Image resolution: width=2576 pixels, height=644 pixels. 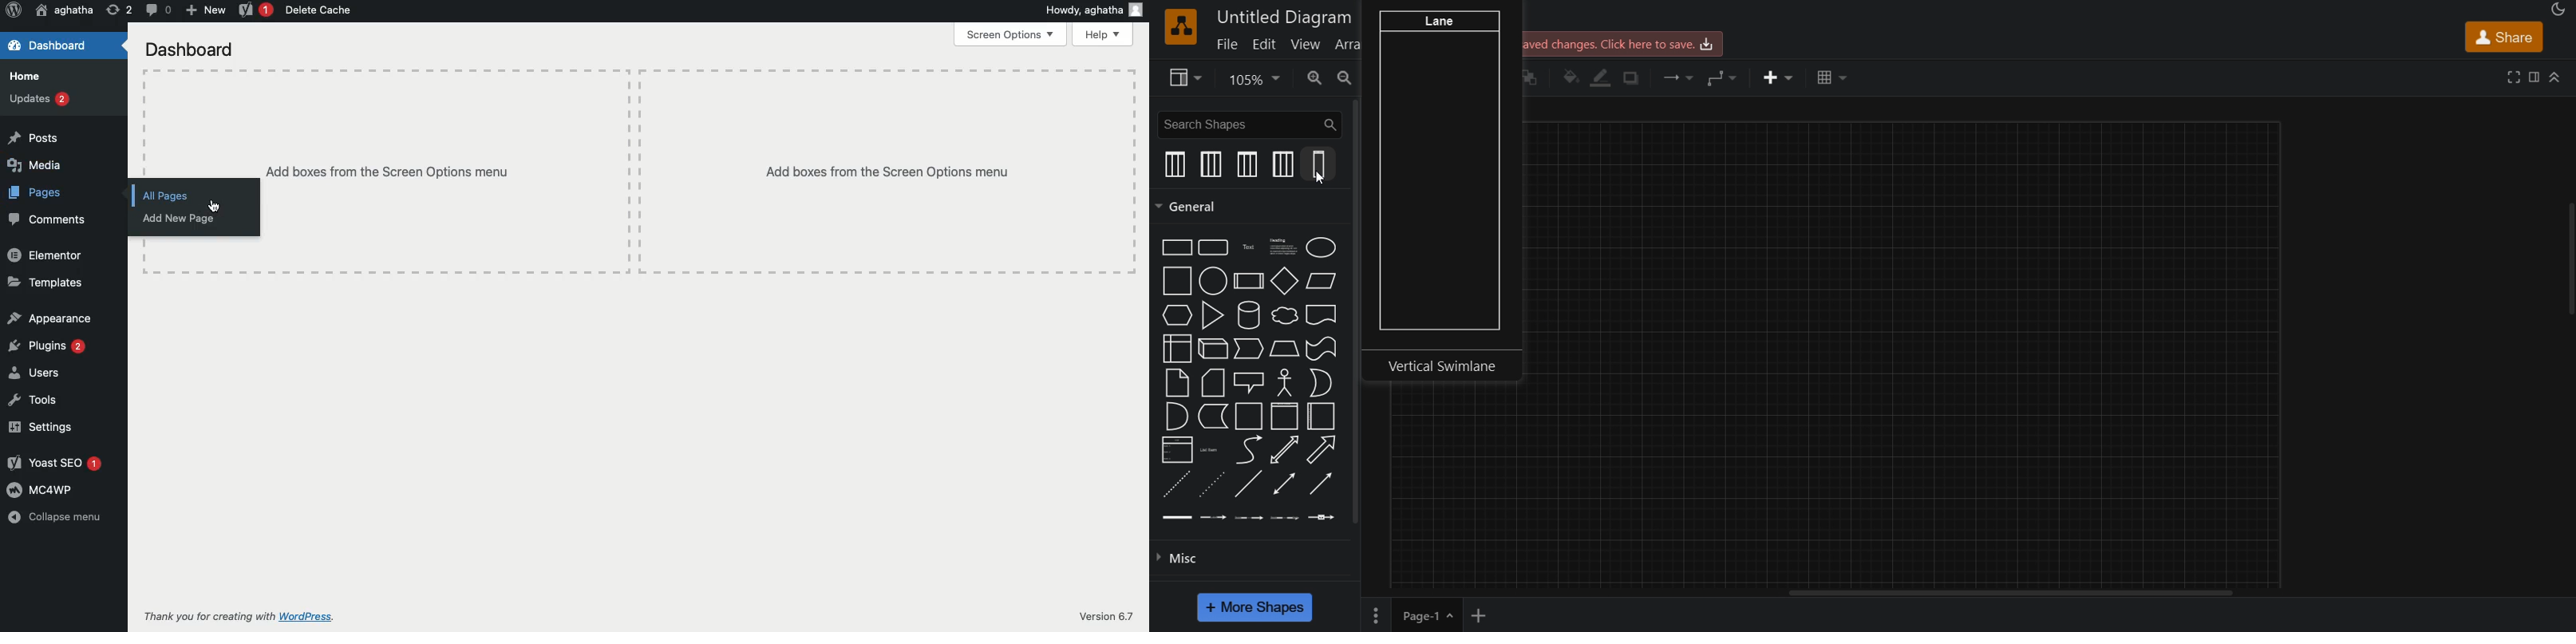 What do you see at coordinates (47, 220) in the screenshot?
I see `Comments` at bounding box center [47, 220].